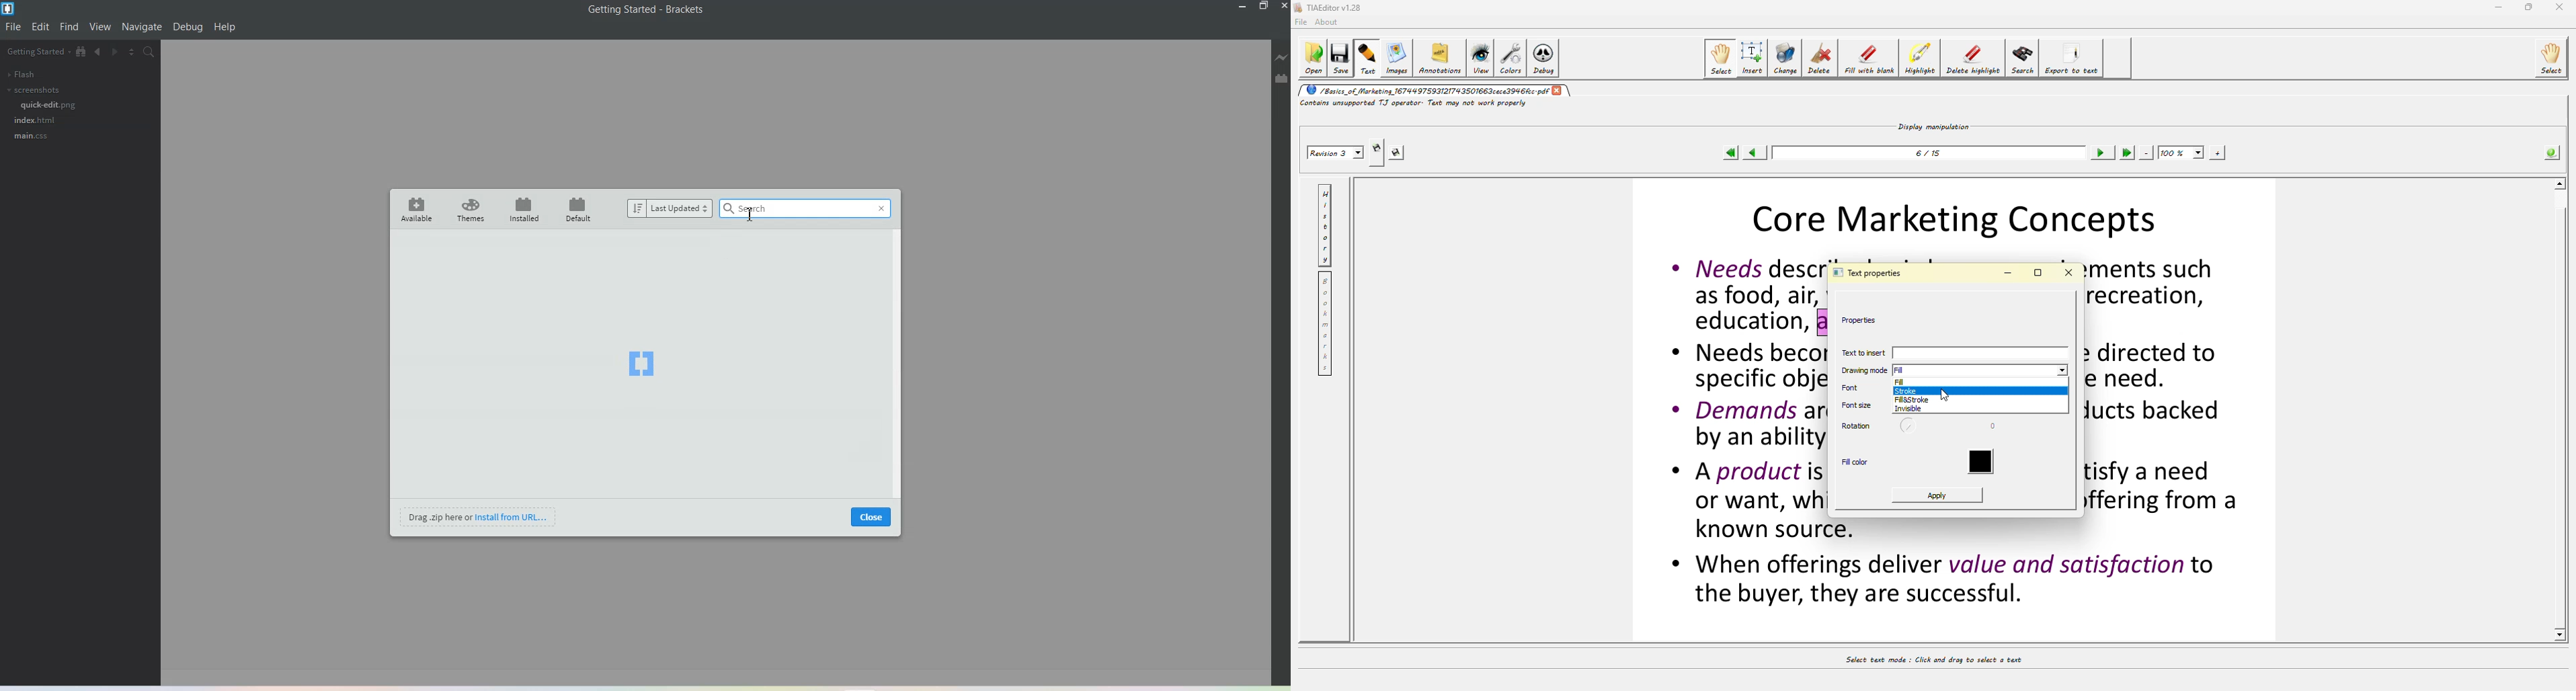  Describe the element at coordinates (30, 136) in the screenshot. I see `main.css` at that location.